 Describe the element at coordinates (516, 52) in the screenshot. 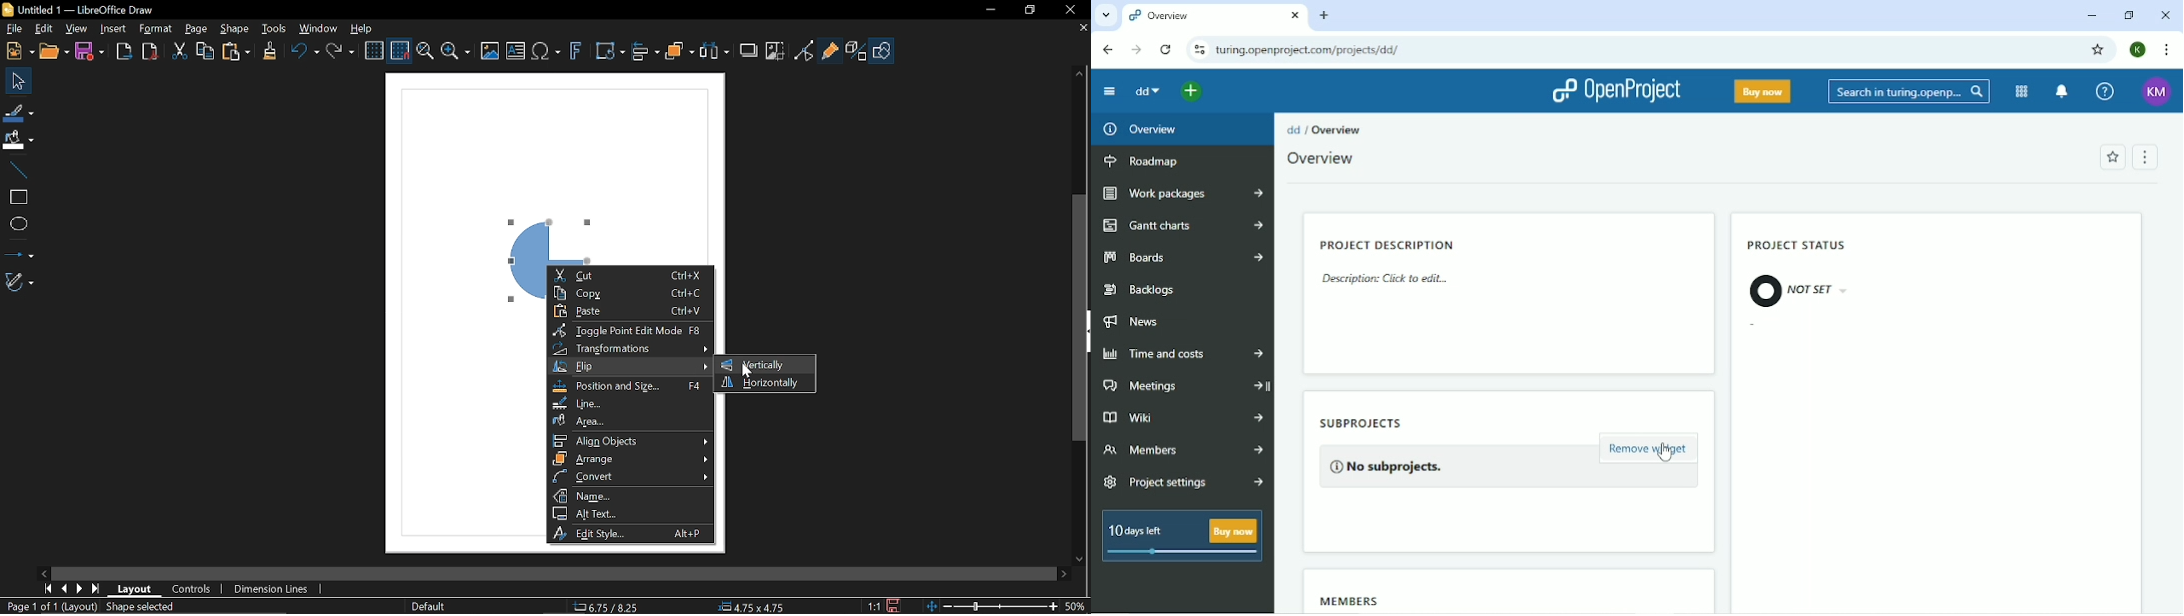

I see `Insert text` at that location.